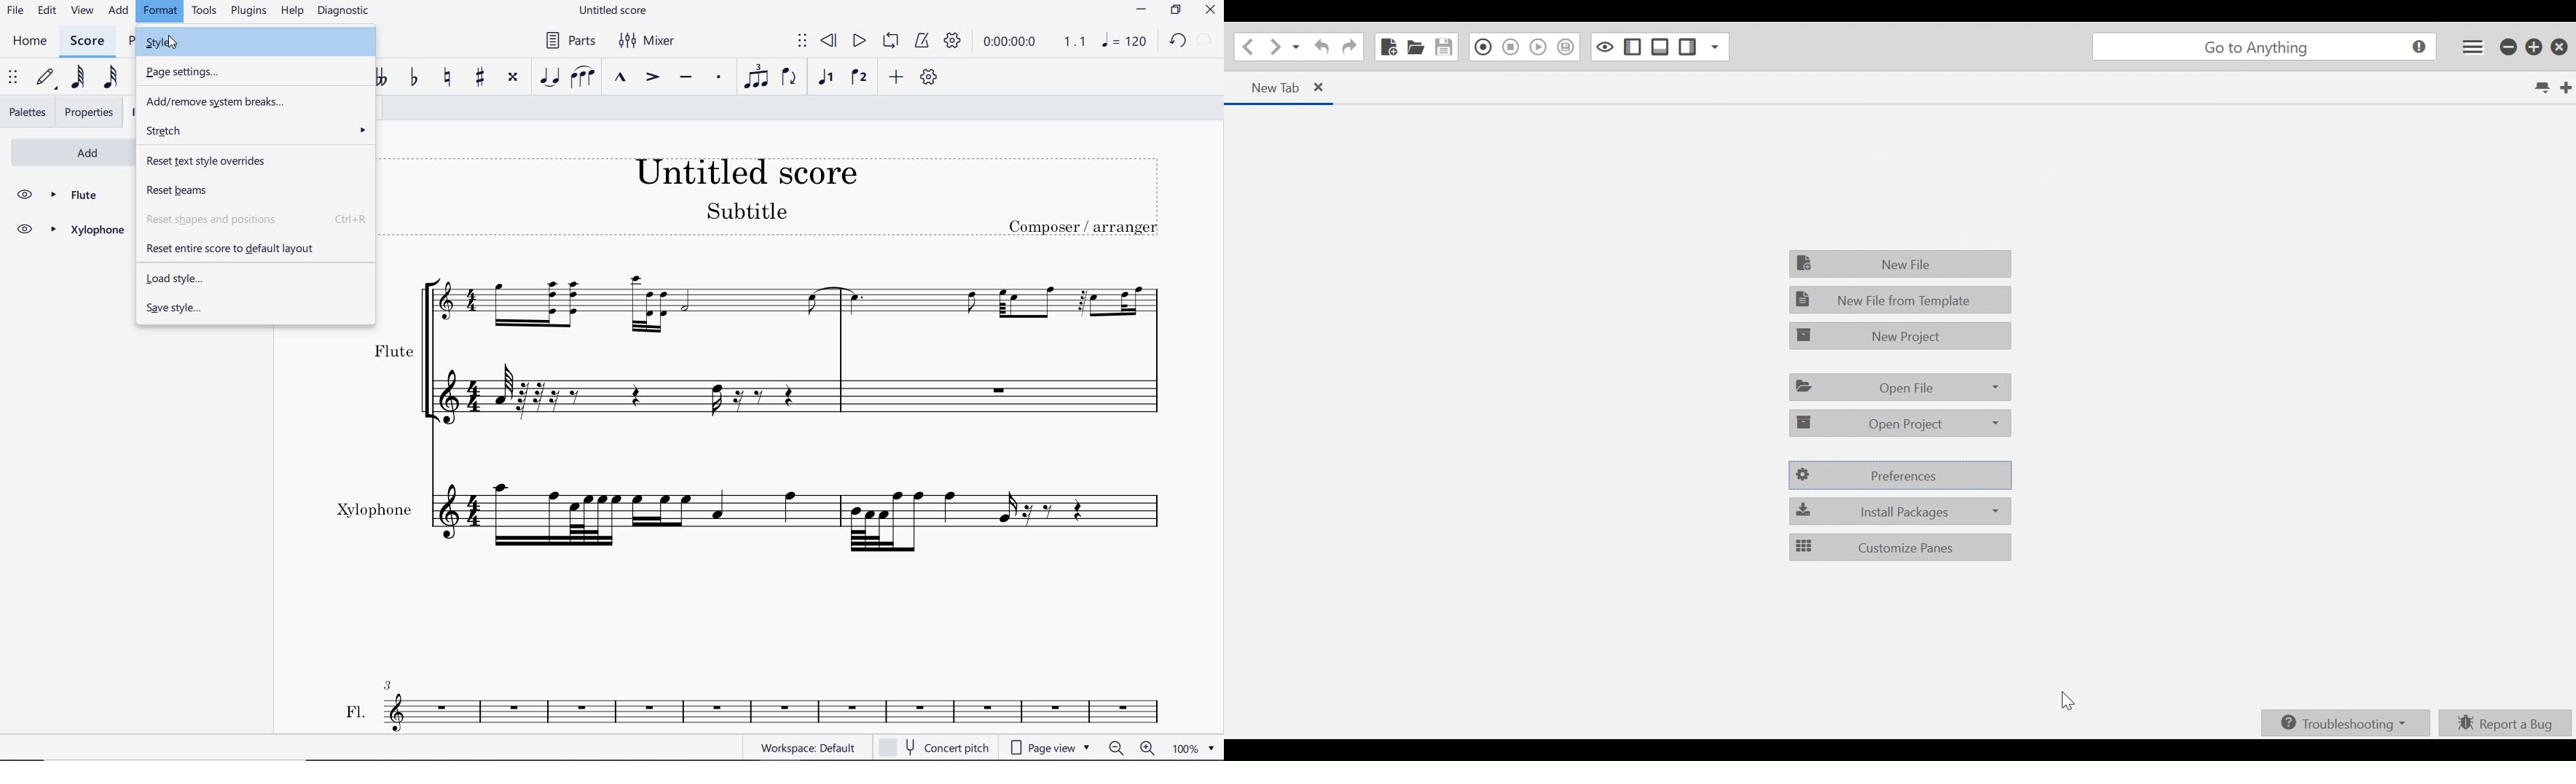 Image resolution: width=2576 pixels, height=784 pixels. Describe the element at coordinates (1032, 42) in the screenshot. I see `PLAY TIME` at that location.